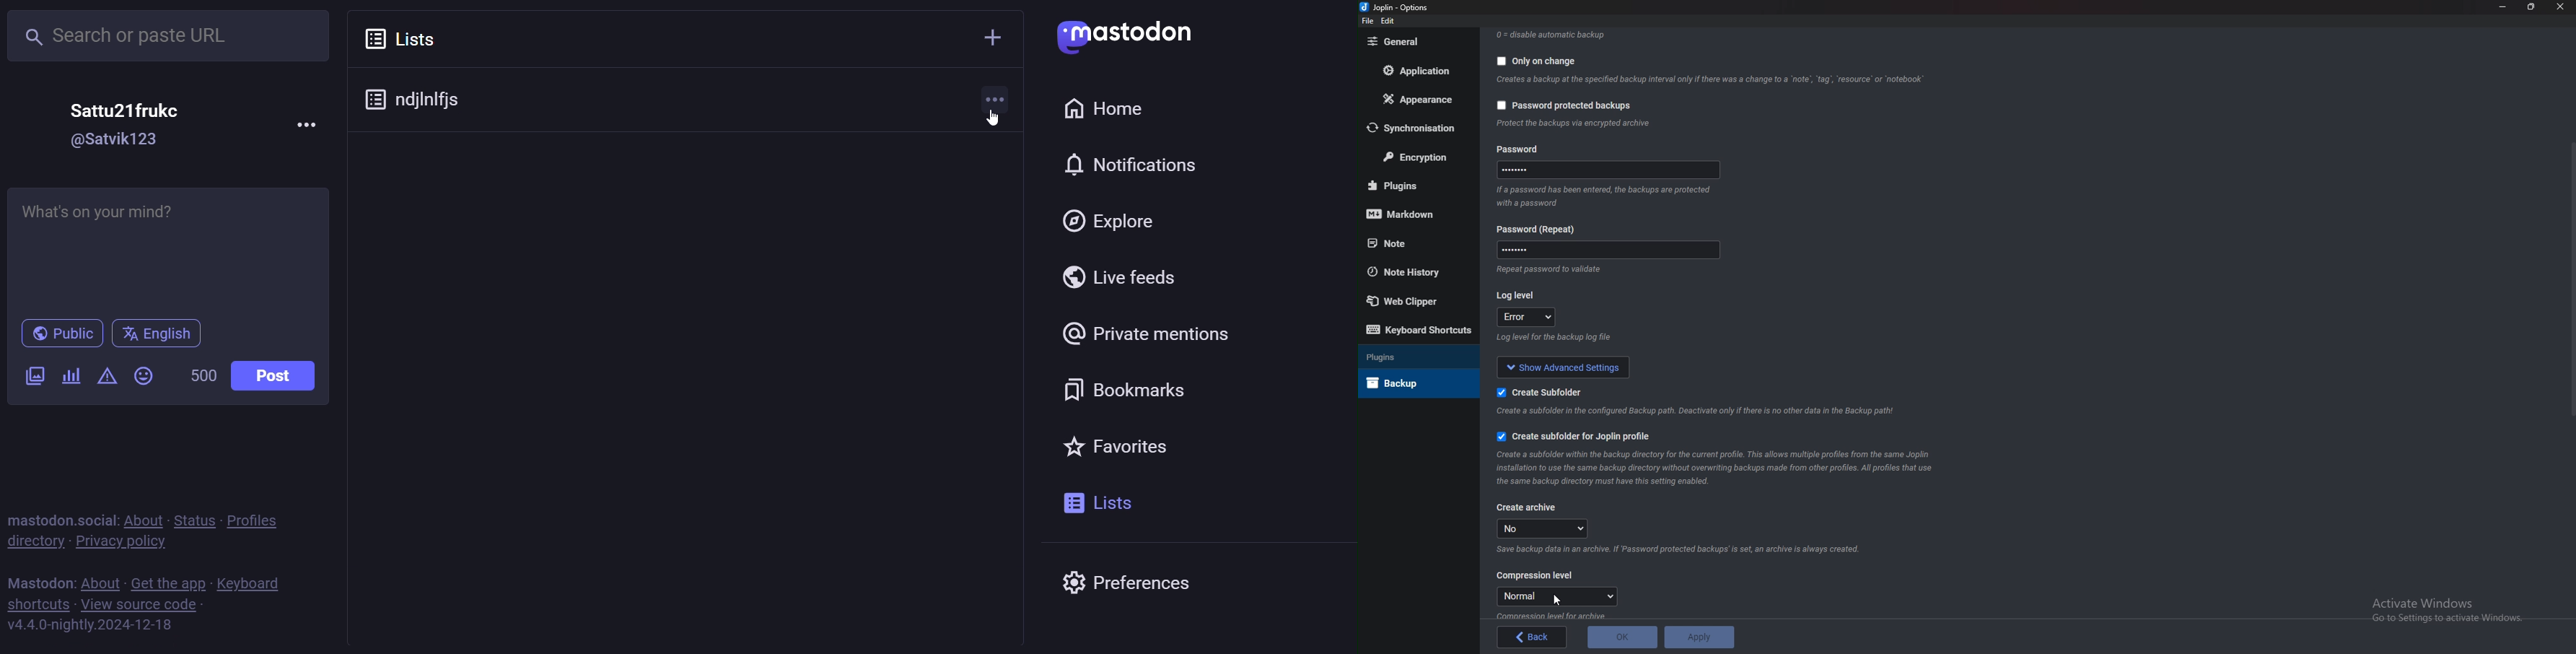  I want to click on v4.4.0-nightly.2024-12-18, so click(121, 627).